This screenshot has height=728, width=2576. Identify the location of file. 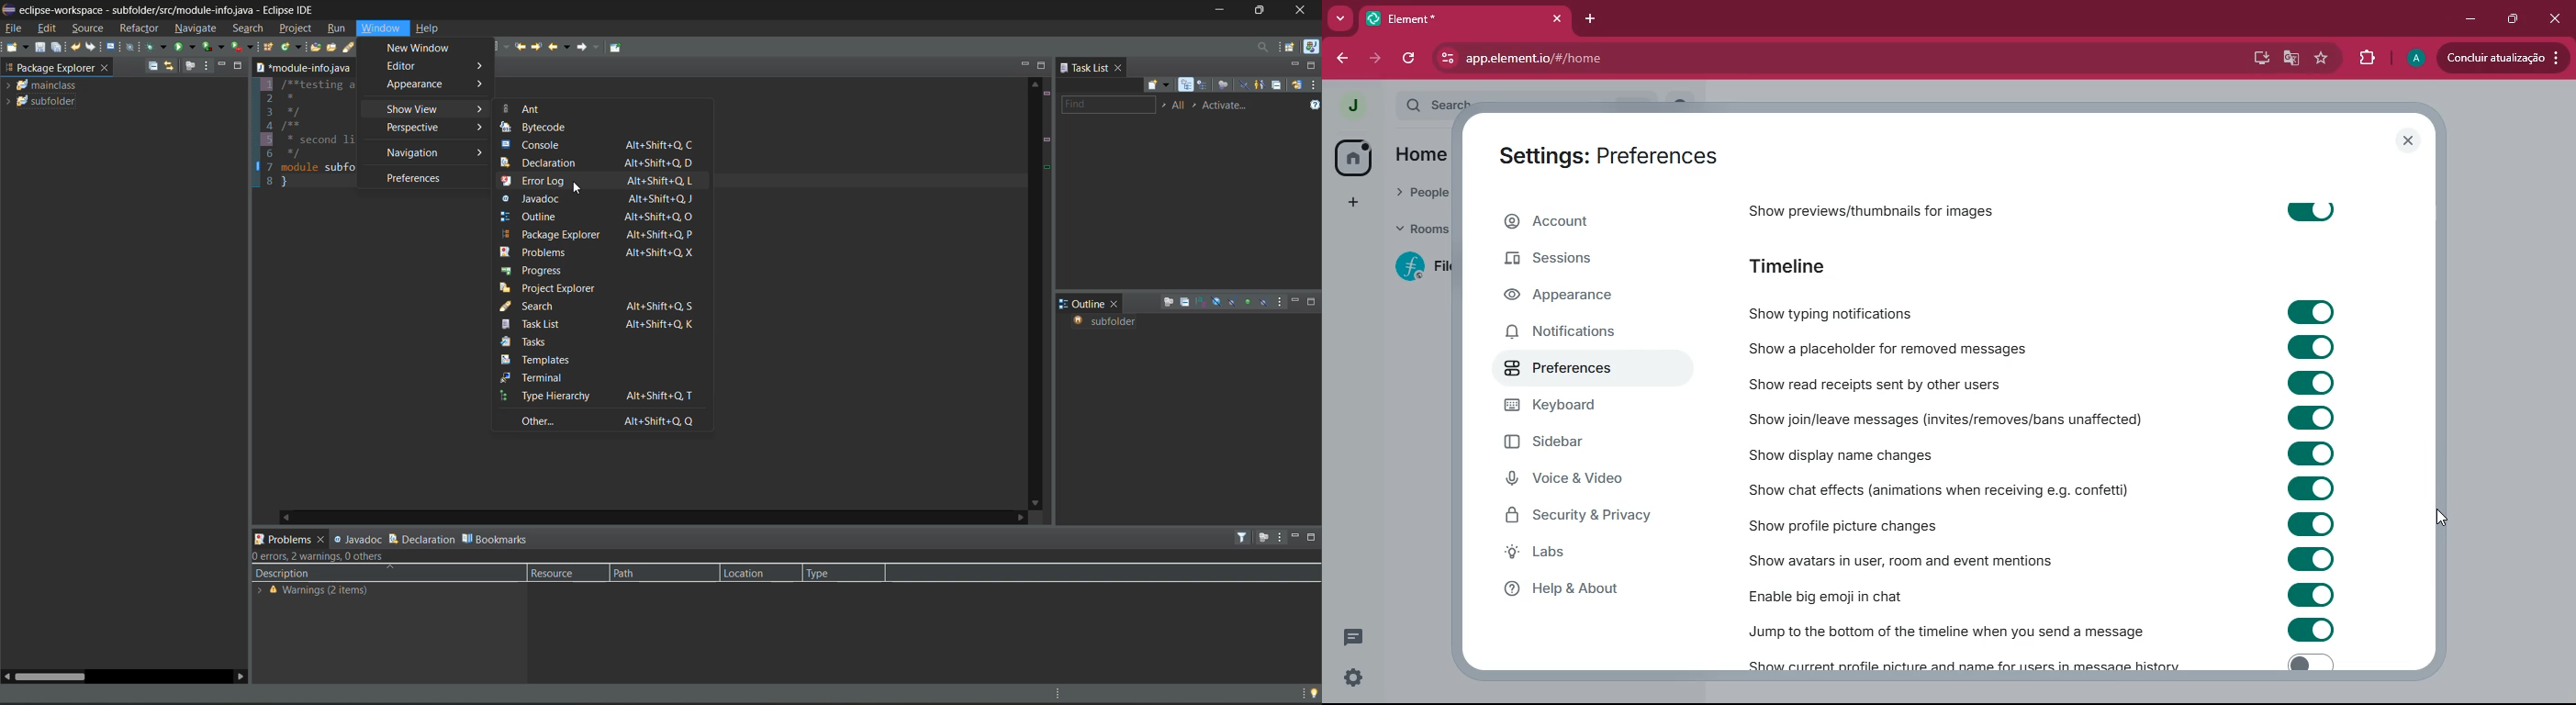
(1427, 266).